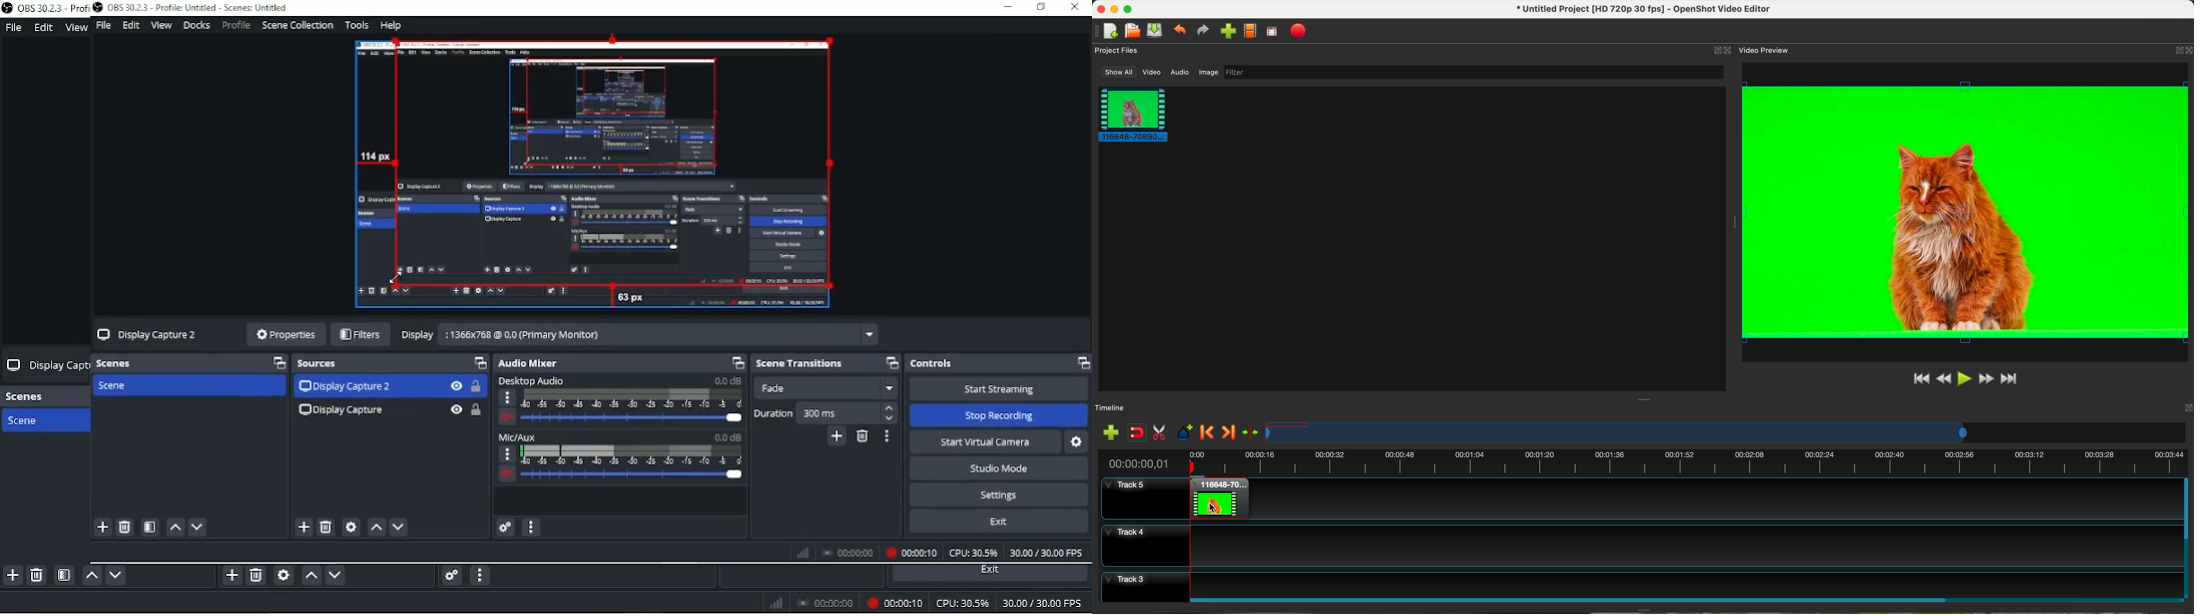 The image size is (2212, 616). I want to click on Maximize, so click(278, 363).